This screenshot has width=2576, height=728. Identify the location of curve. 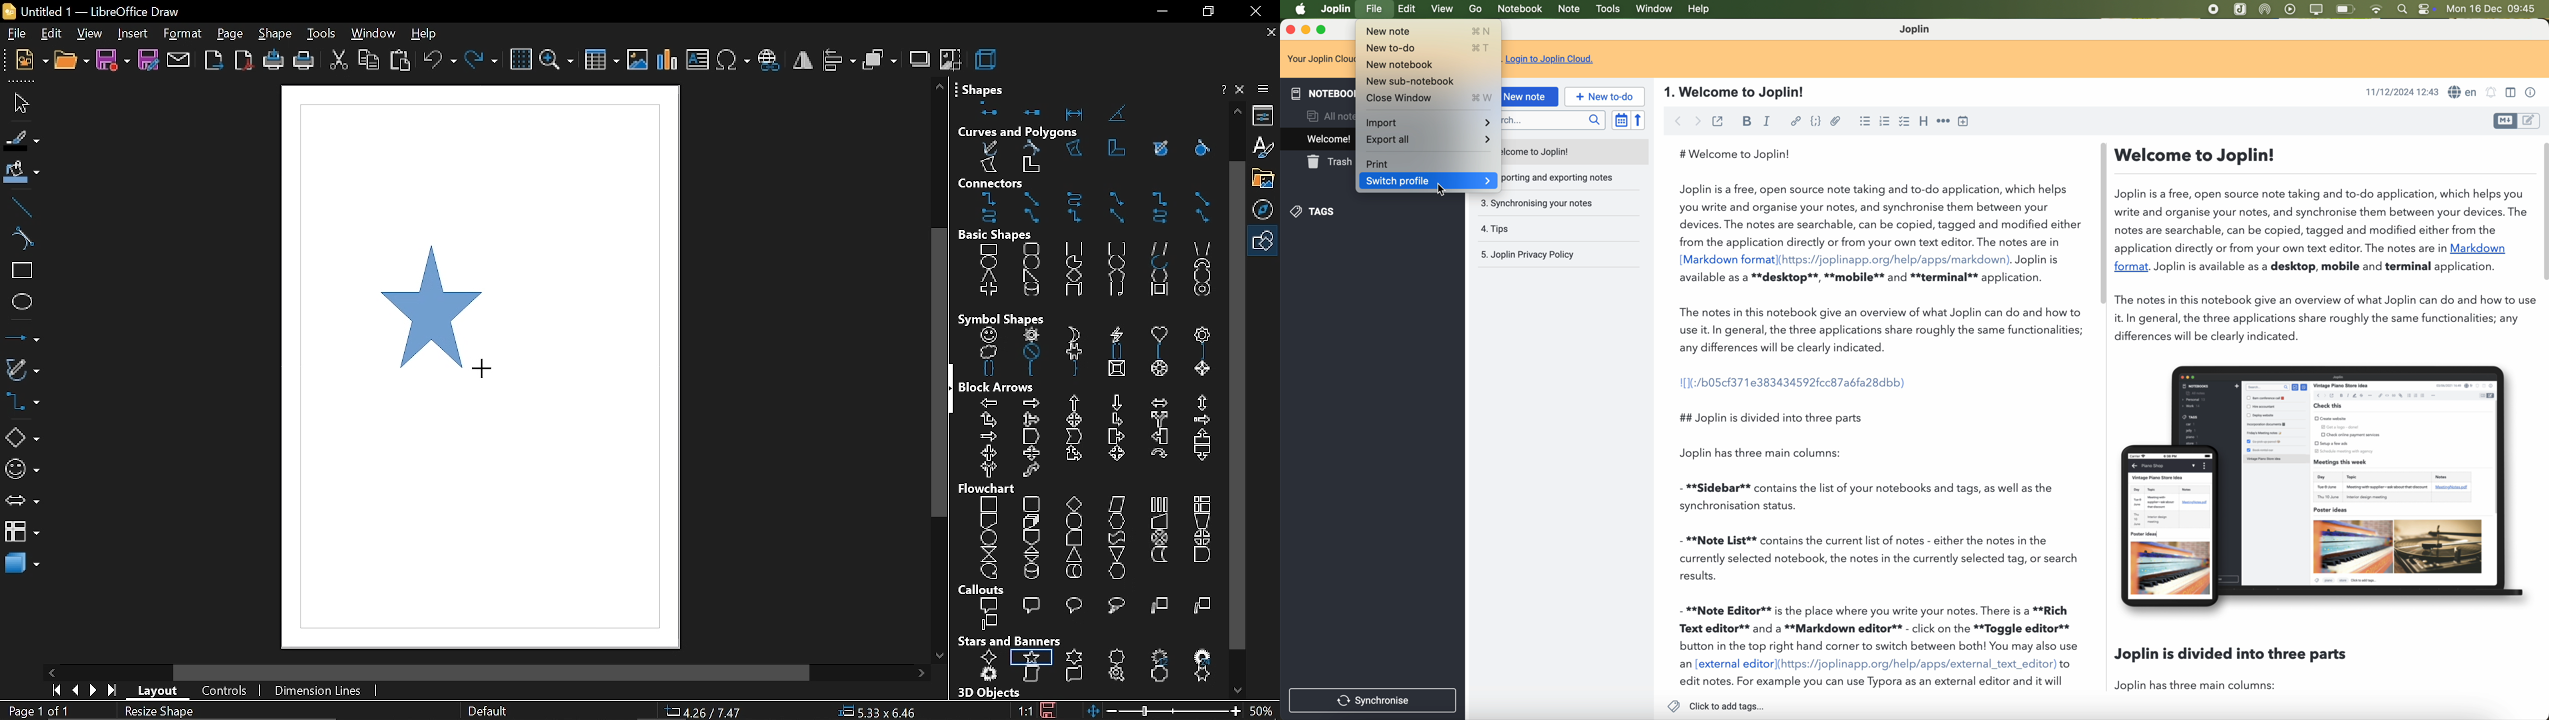
(18, 238).